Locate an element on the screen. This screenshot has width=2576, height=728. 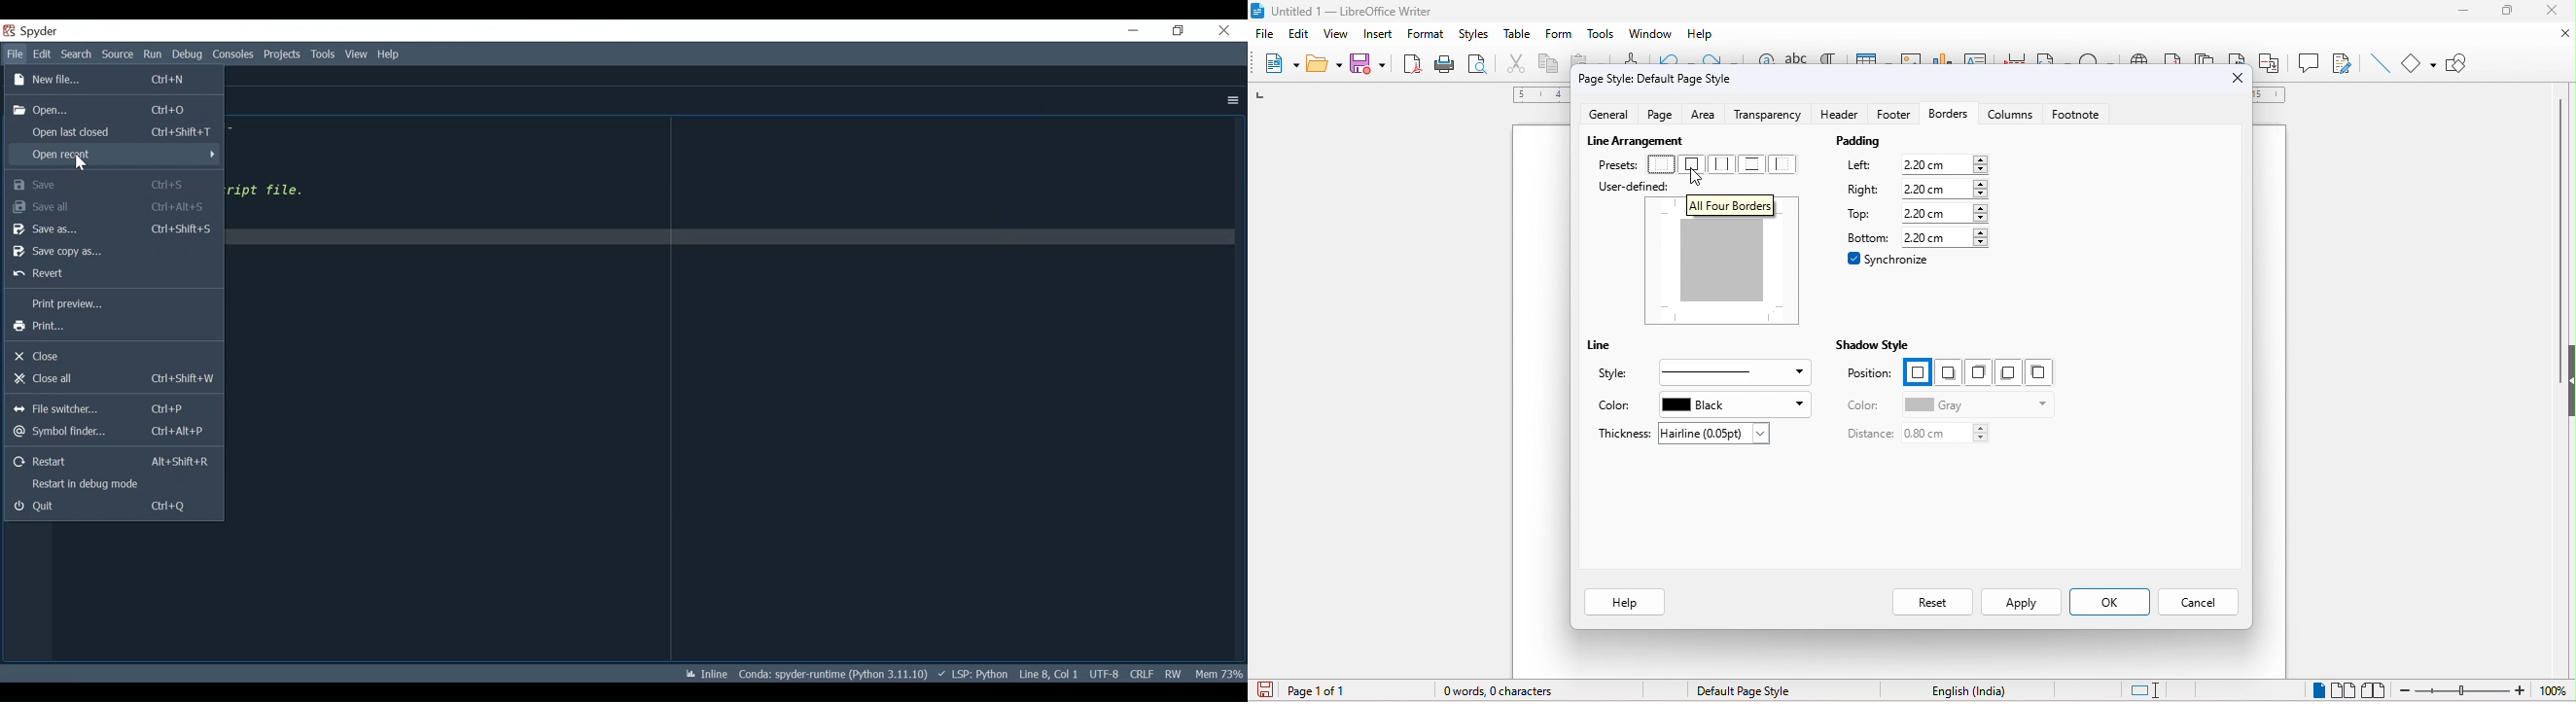
select shadow style is located at coordinates (1975, 372).